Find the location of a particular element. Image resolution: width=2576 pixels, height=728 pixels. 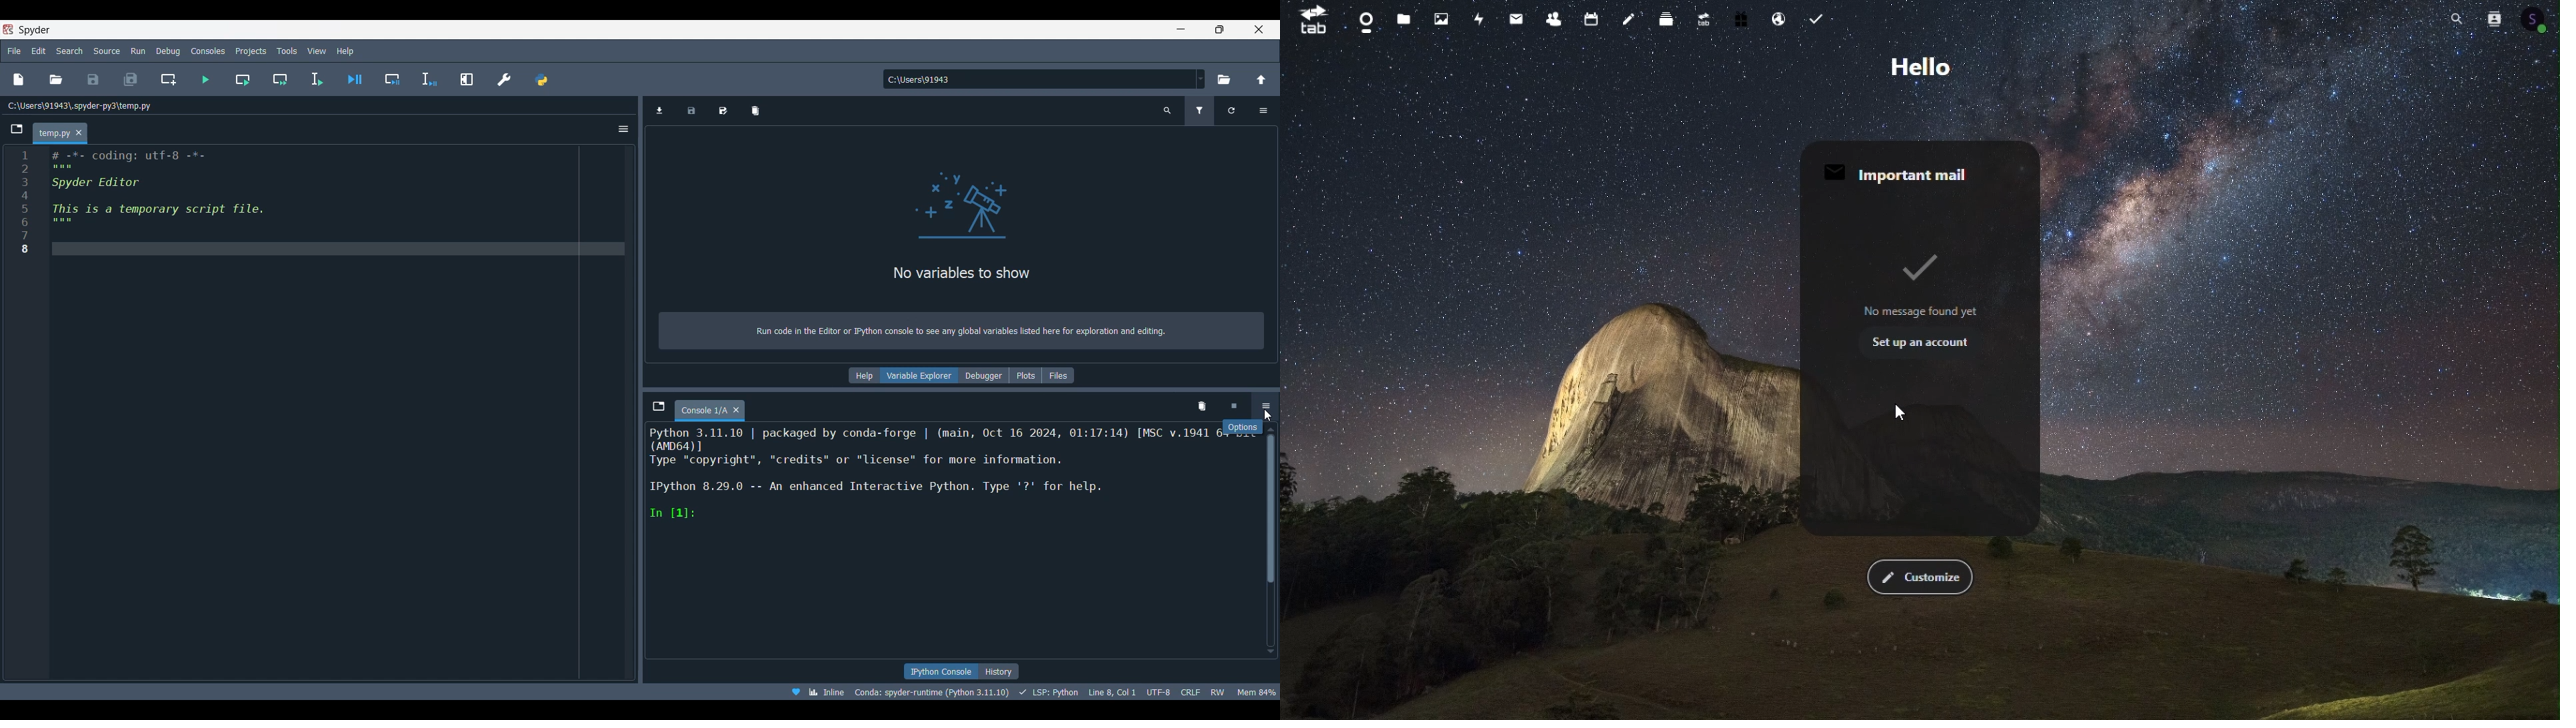

Maximize current pane is located at coordinates (467, 79).